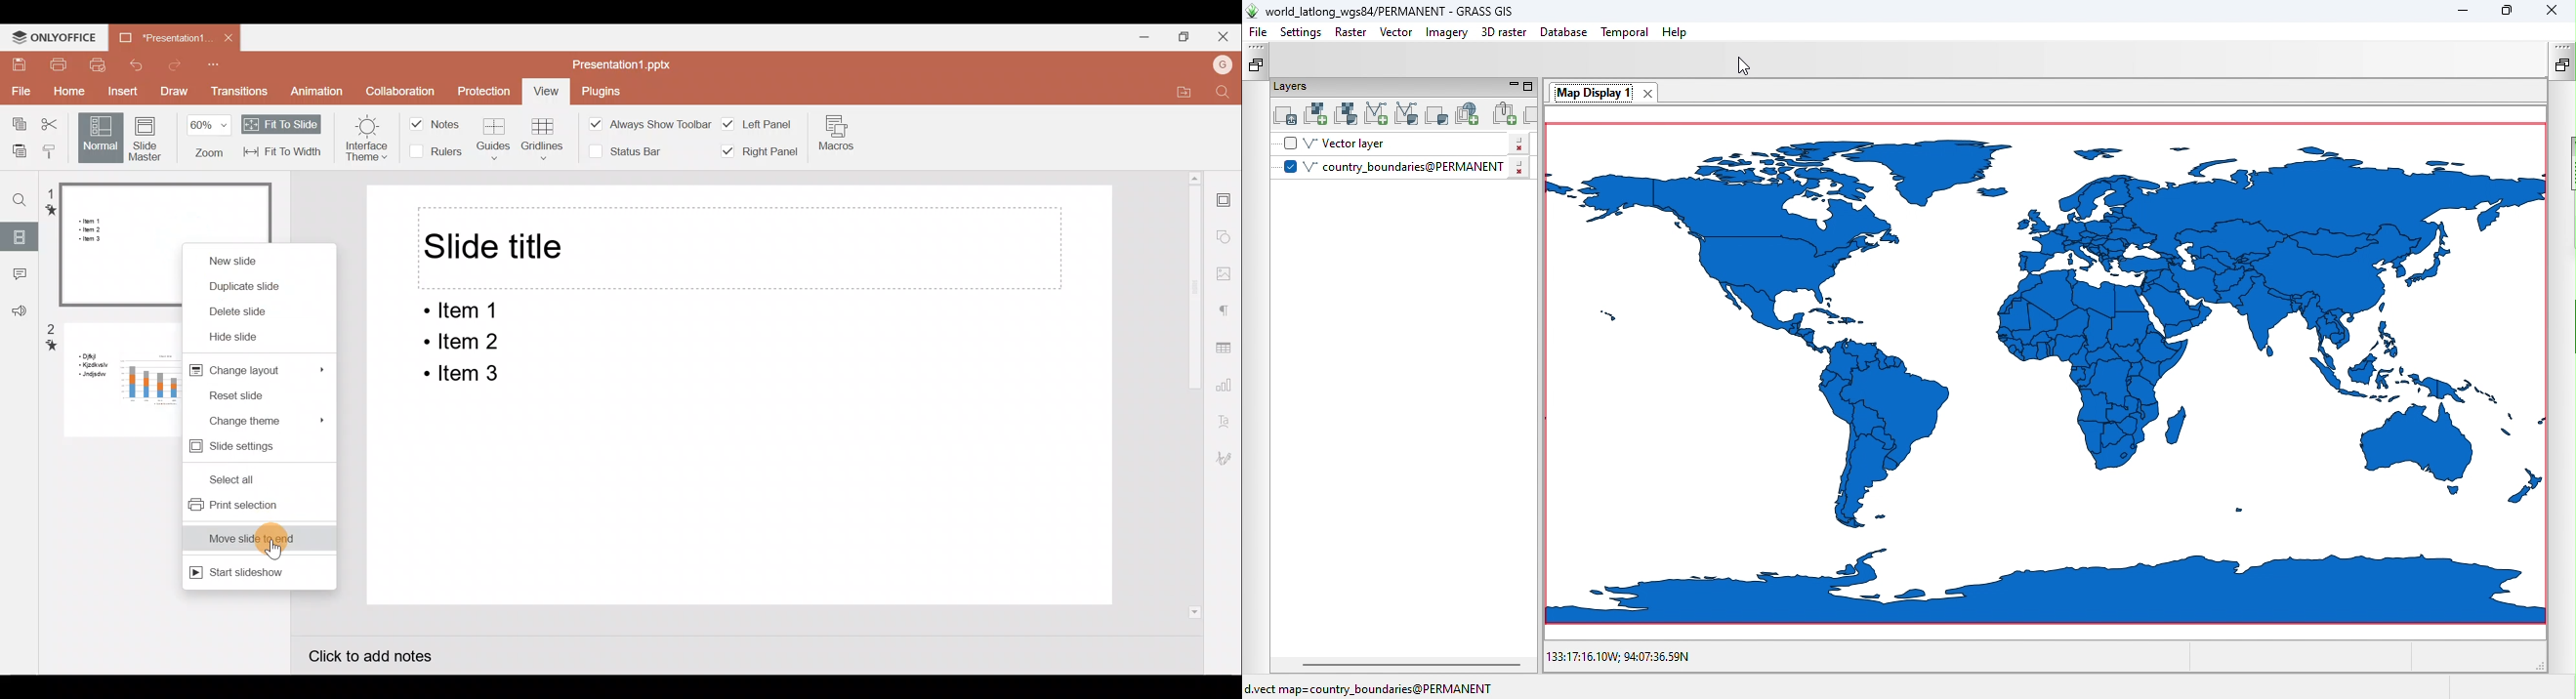  I want to click on Chart settings, so click(1227, 383).